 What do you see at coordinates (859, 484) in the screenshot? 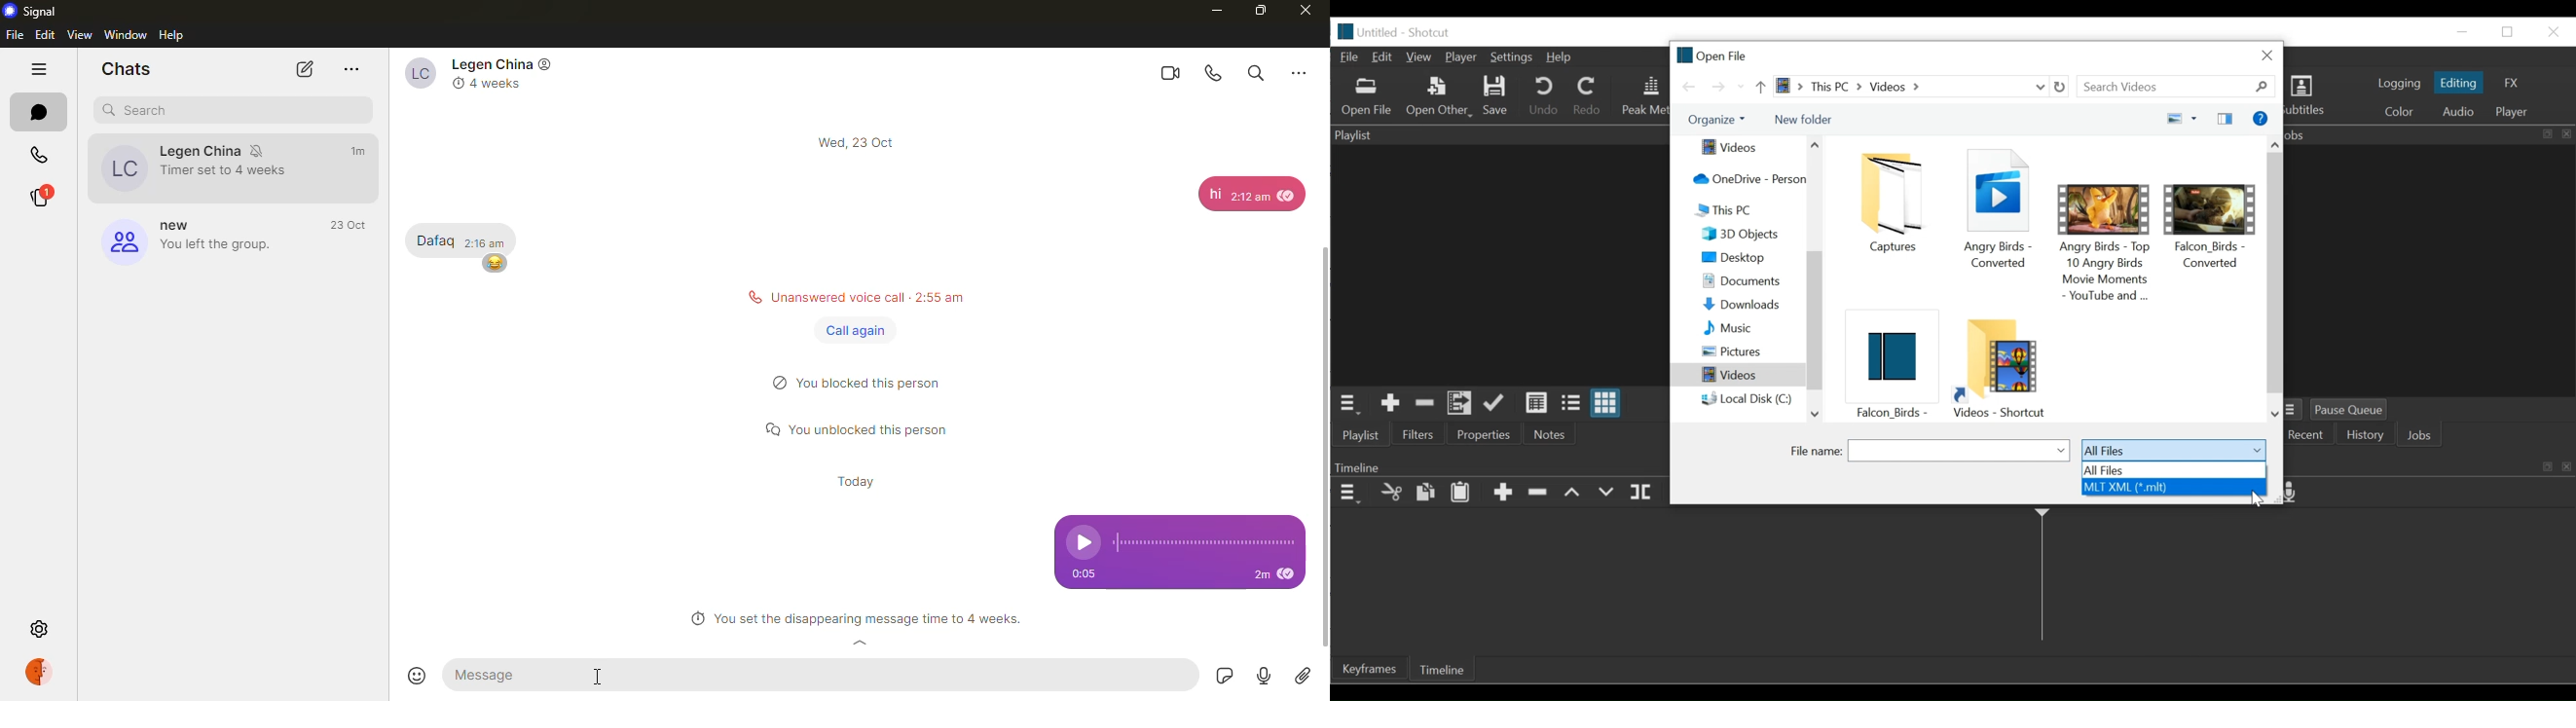
I see `Today` at bounding box center [859, 484].